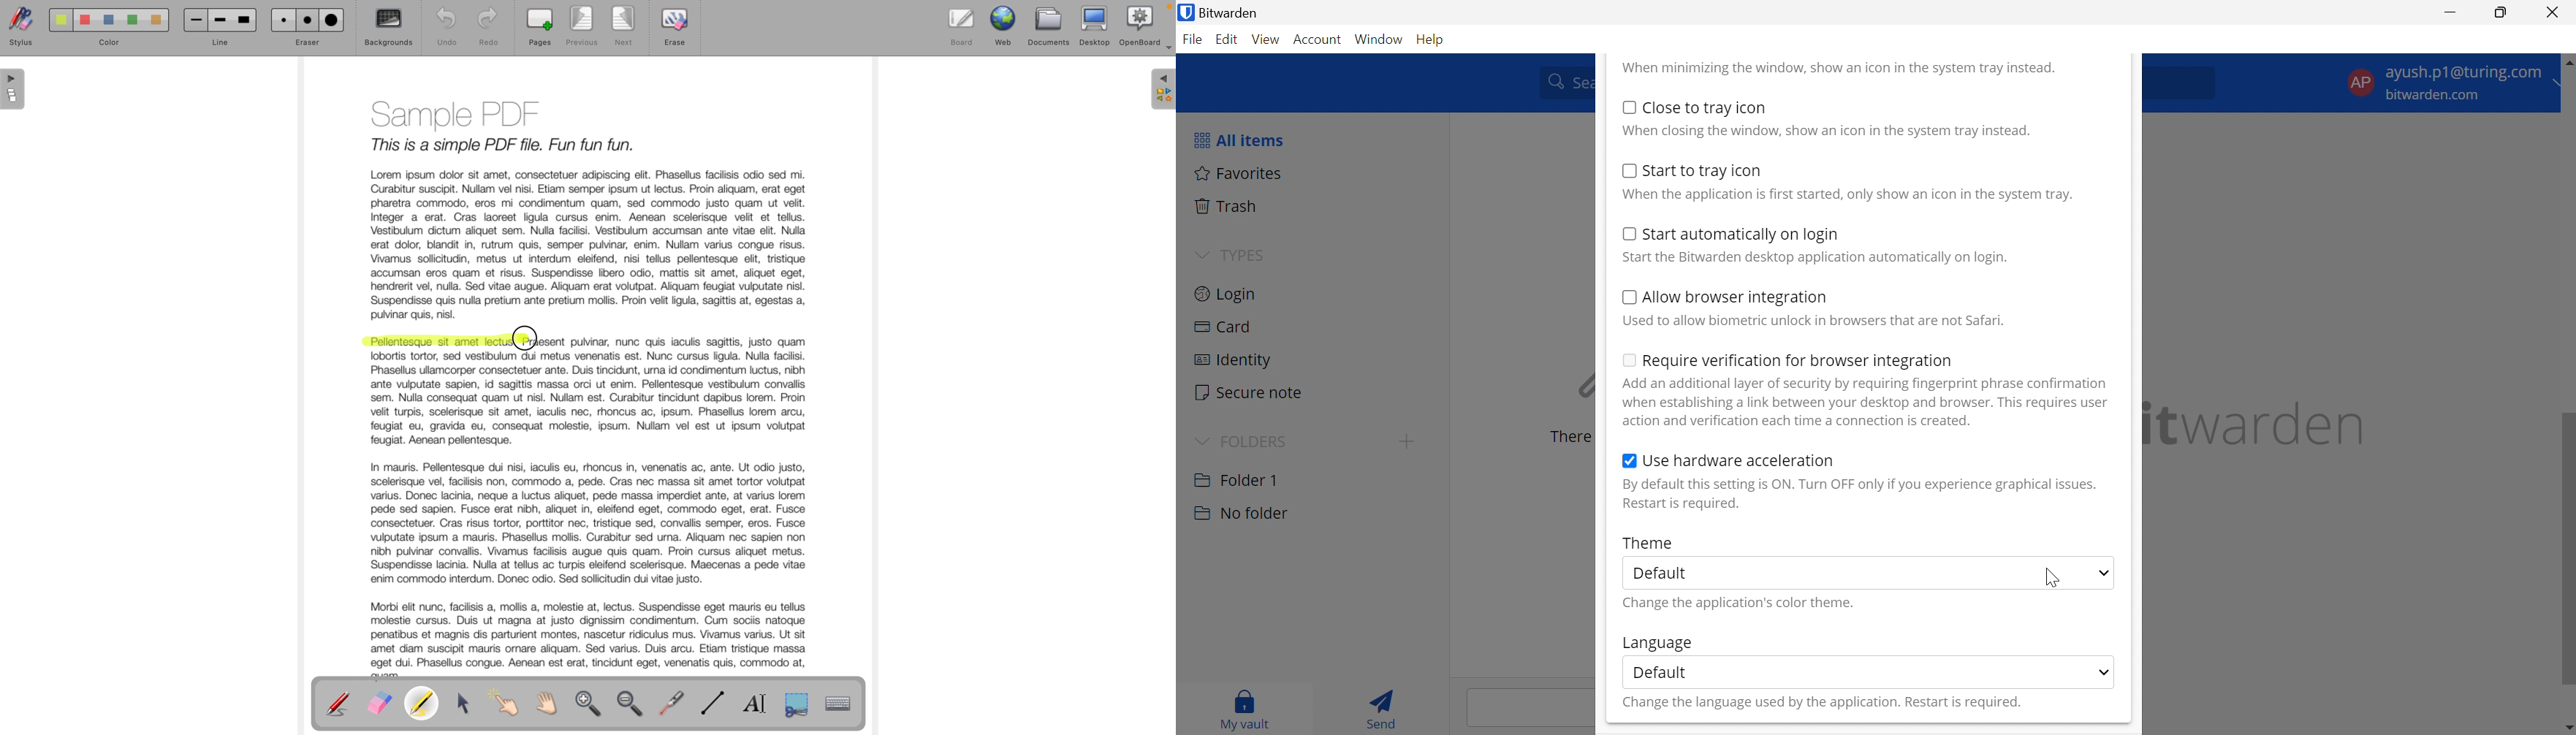  What do you see at coordinates (1683, 505) in the screenshot?
I see `Restart is required.` at bounding box center [1683, 505].